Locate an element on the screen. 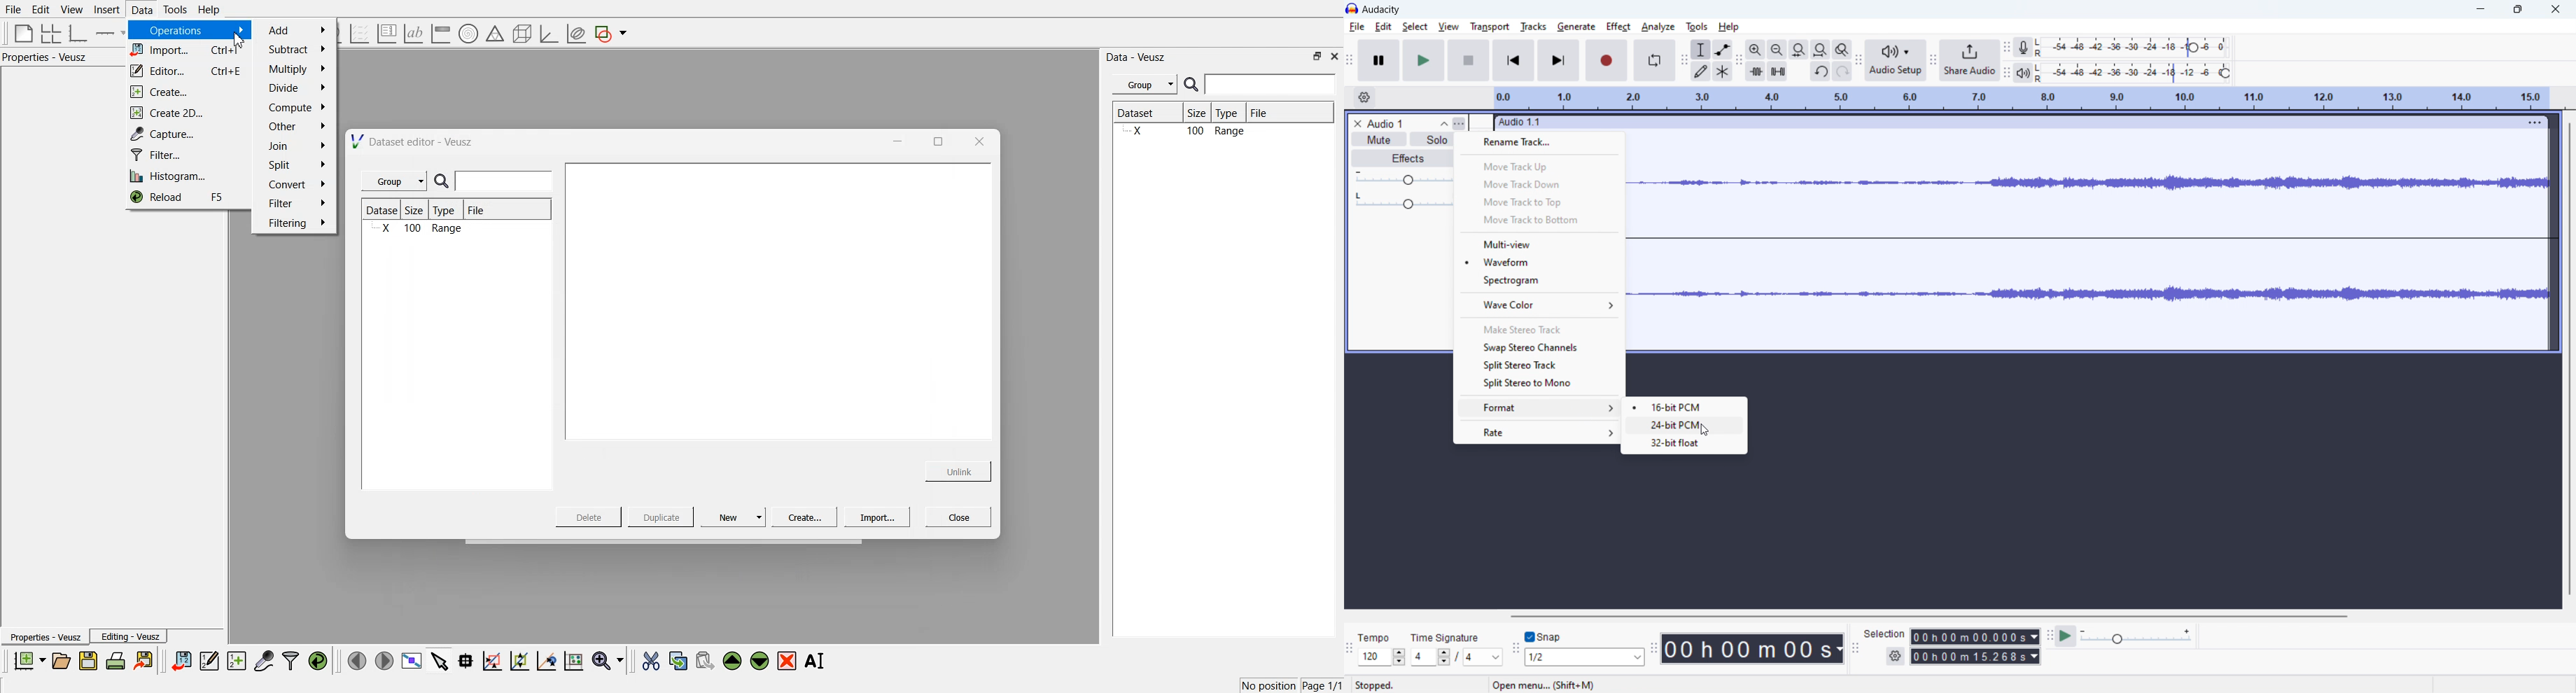 The image size is (2576, 700). Selection is located at coordinates (1884, 633).